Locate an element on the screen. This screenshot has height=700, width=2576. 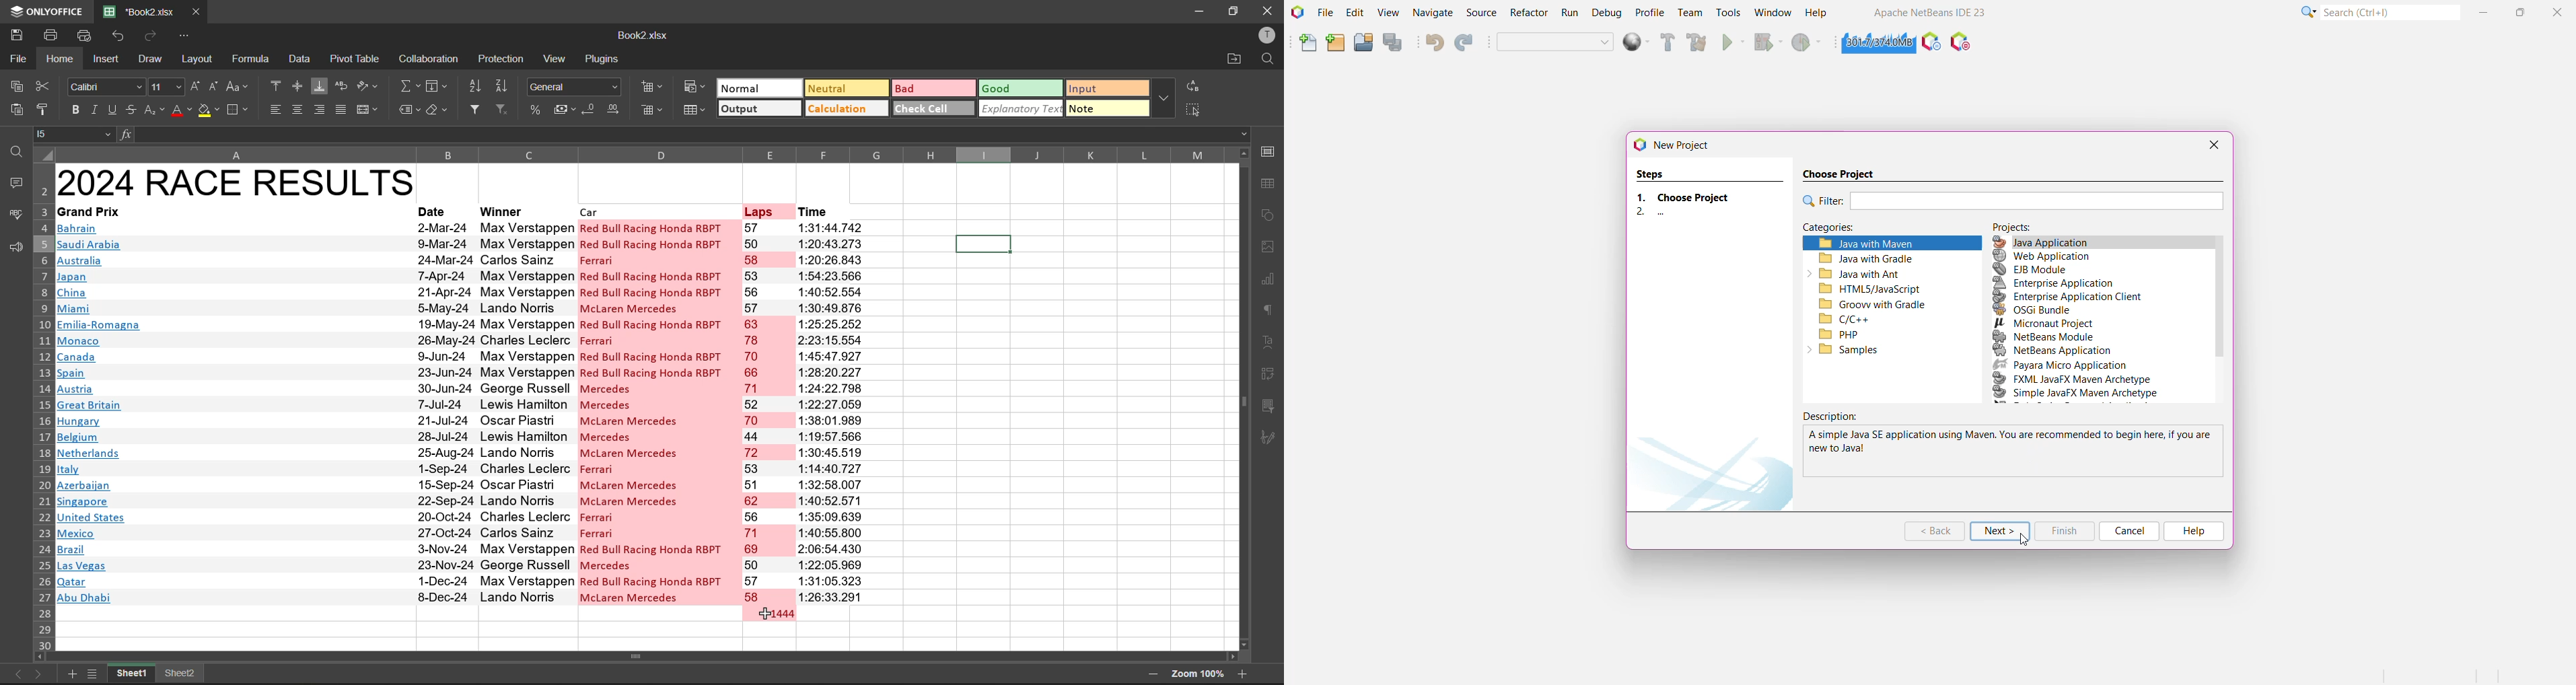
justified is located at coordinates (343, 109).